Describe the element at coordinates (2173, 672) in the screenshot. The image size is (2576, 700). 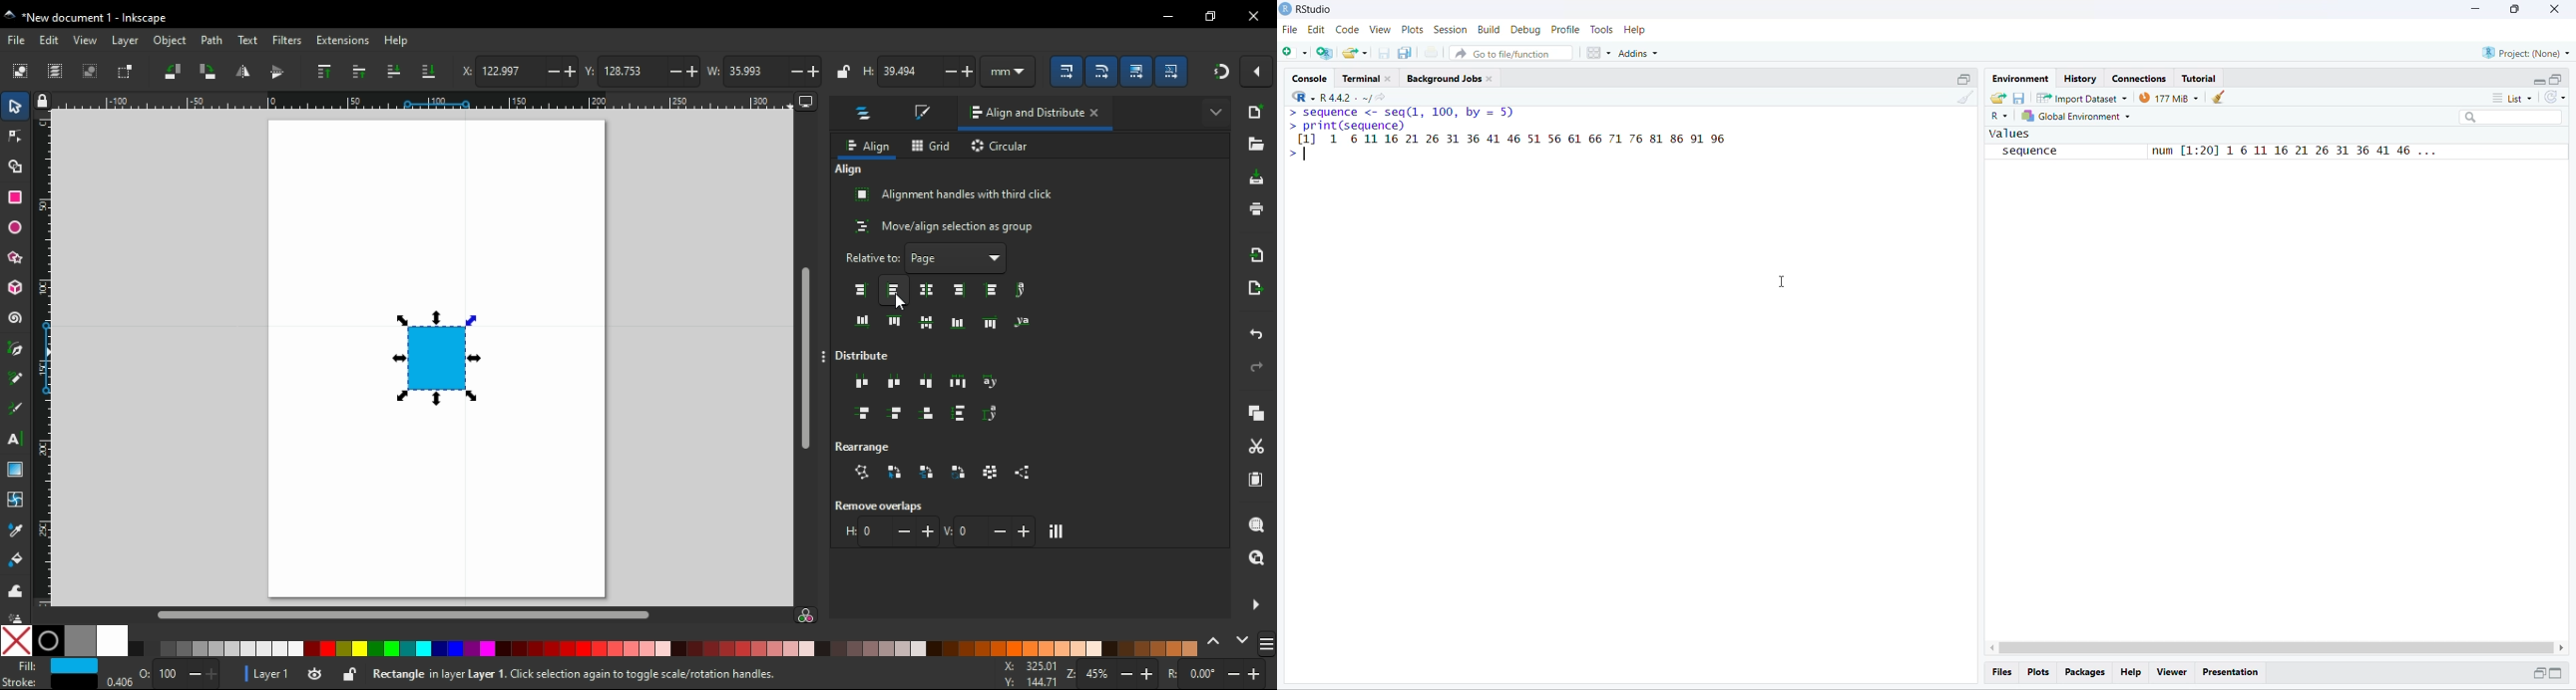
I see `viewer` at that location.